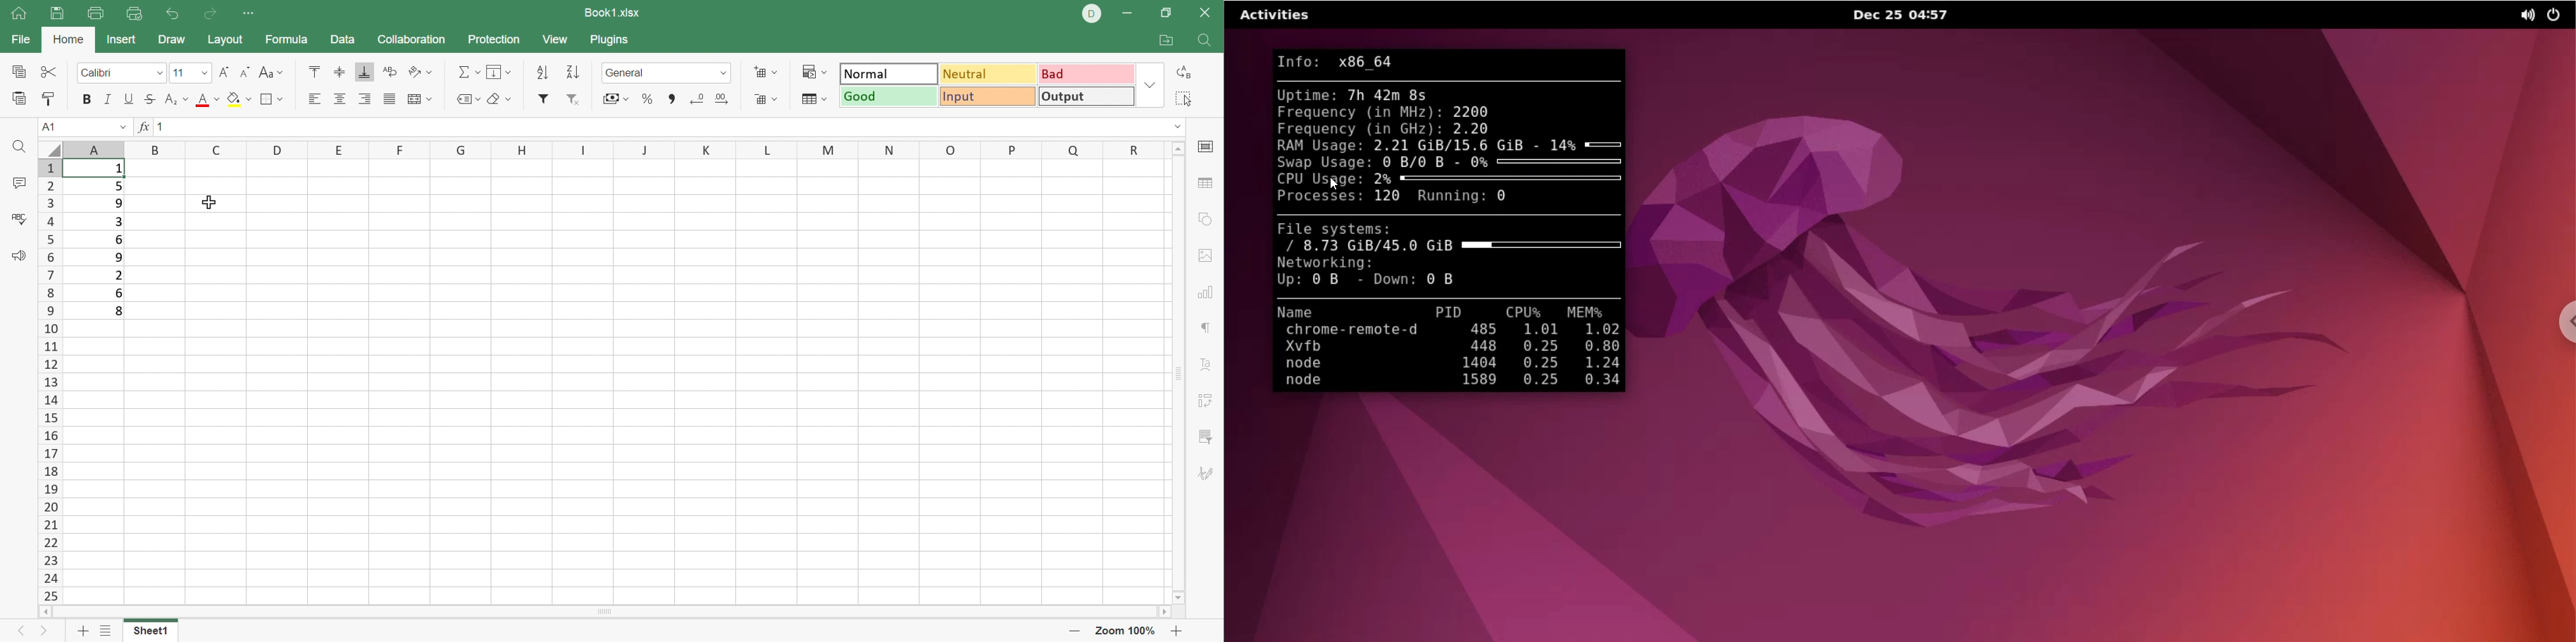 The width and height of the screenshot is (2576, 644). Describe the element at coordinates (112, 97) in the screenshot. I see `Italic` at that location.